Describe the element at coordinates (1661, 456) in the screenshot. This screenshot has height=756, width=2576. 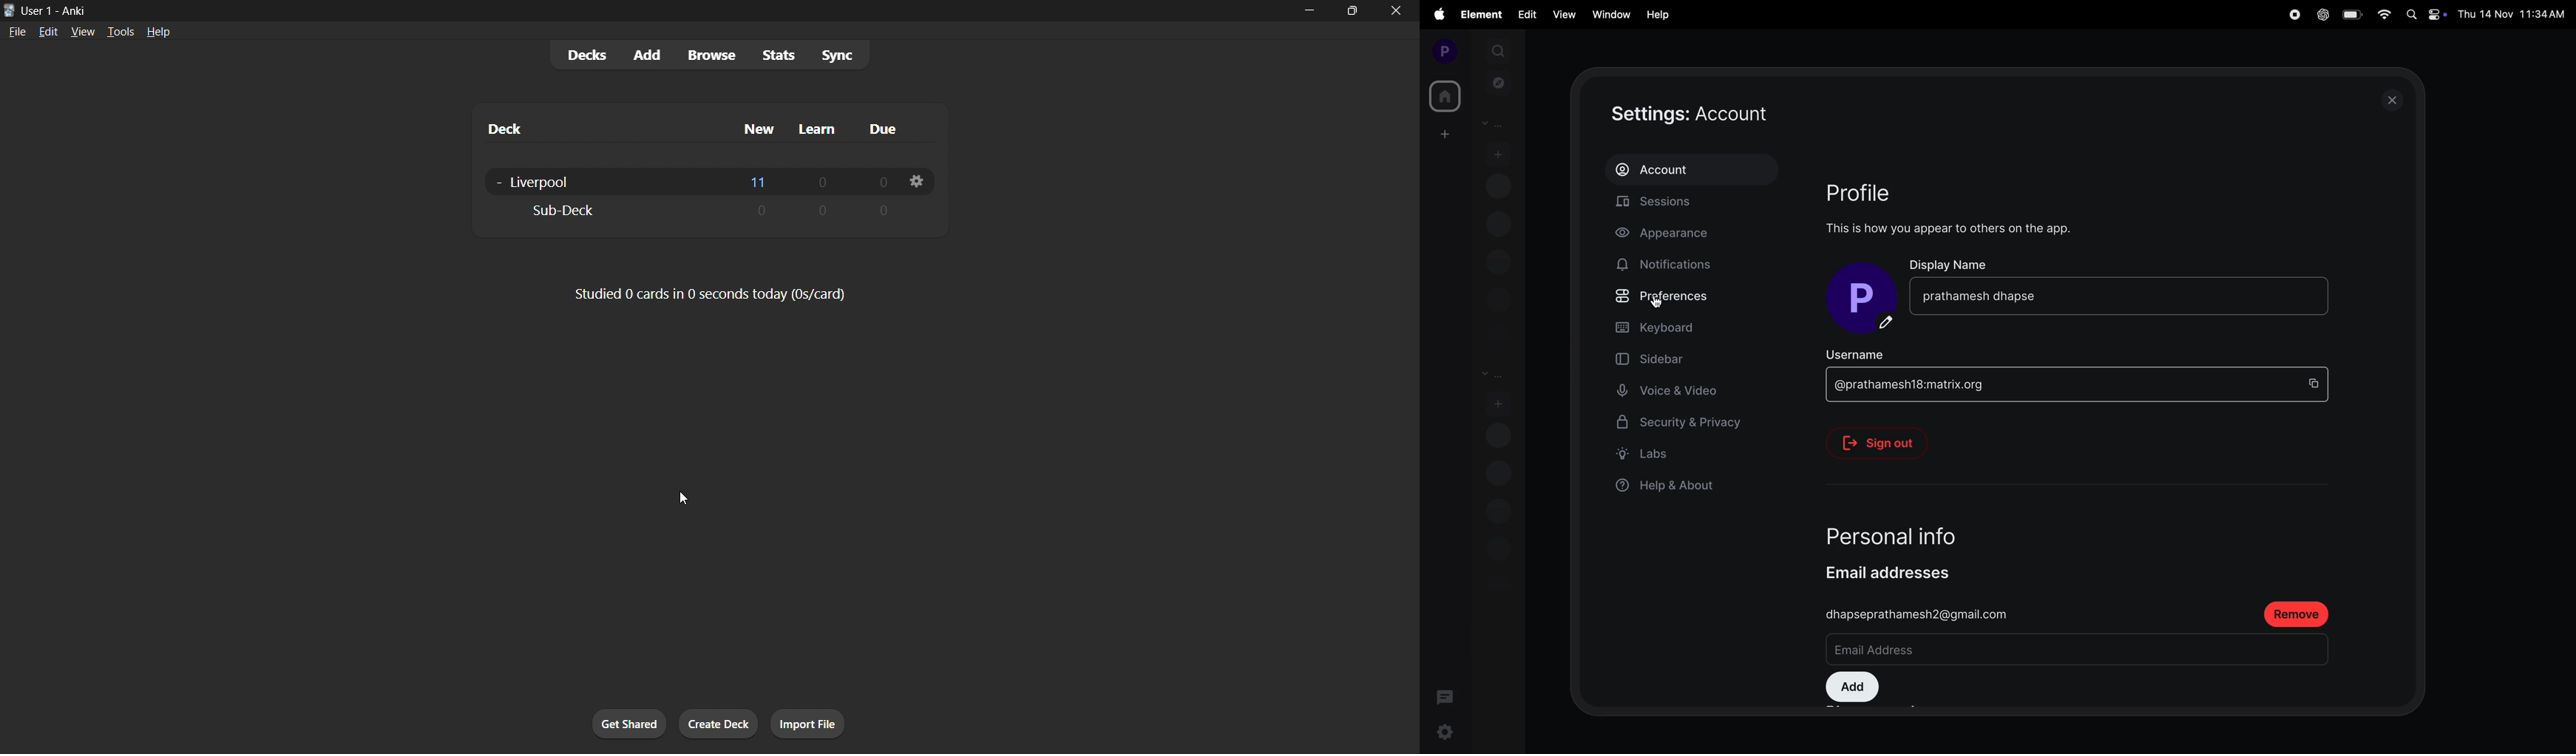
I see `label` at that location.